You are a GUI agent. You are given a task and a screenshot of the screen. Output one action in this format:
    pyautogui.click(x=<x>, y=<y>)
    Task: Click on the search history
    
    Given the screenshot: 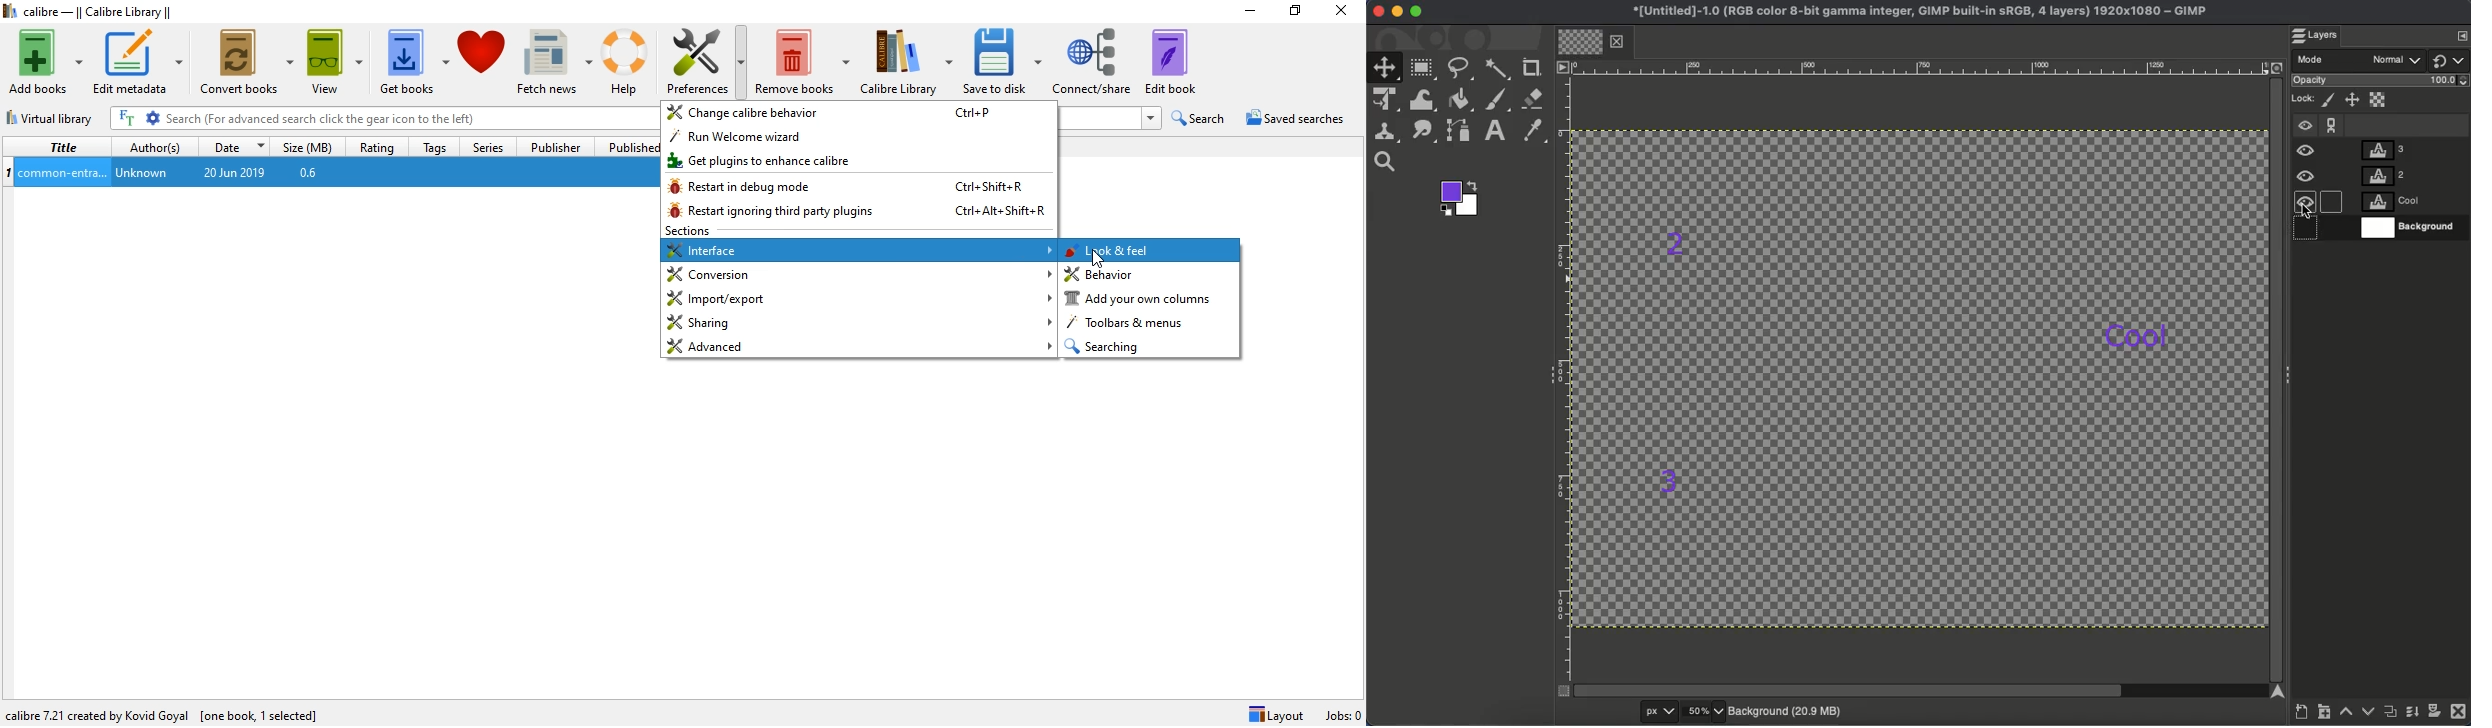 What is the action you would take?
    pyautogui.click(x=1151, y=119)
    